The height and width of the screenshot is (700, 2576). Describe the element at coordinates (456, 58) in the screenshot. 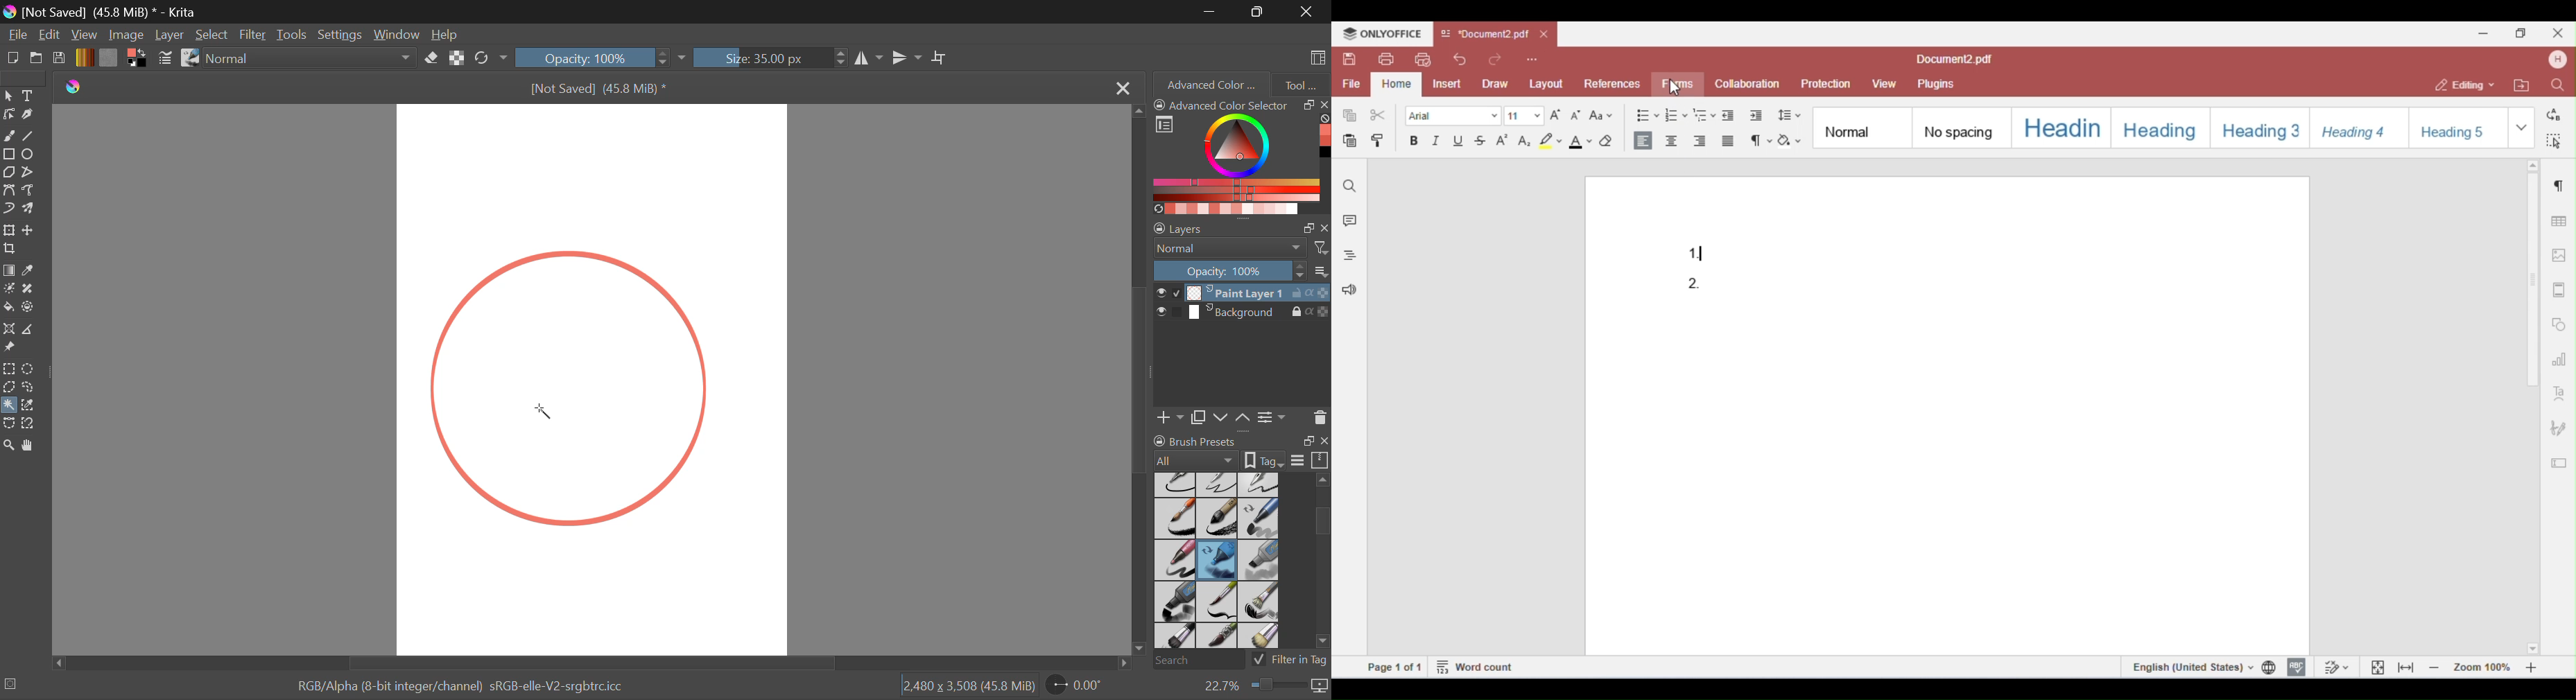

I see `Preserve Alpha` at that location.